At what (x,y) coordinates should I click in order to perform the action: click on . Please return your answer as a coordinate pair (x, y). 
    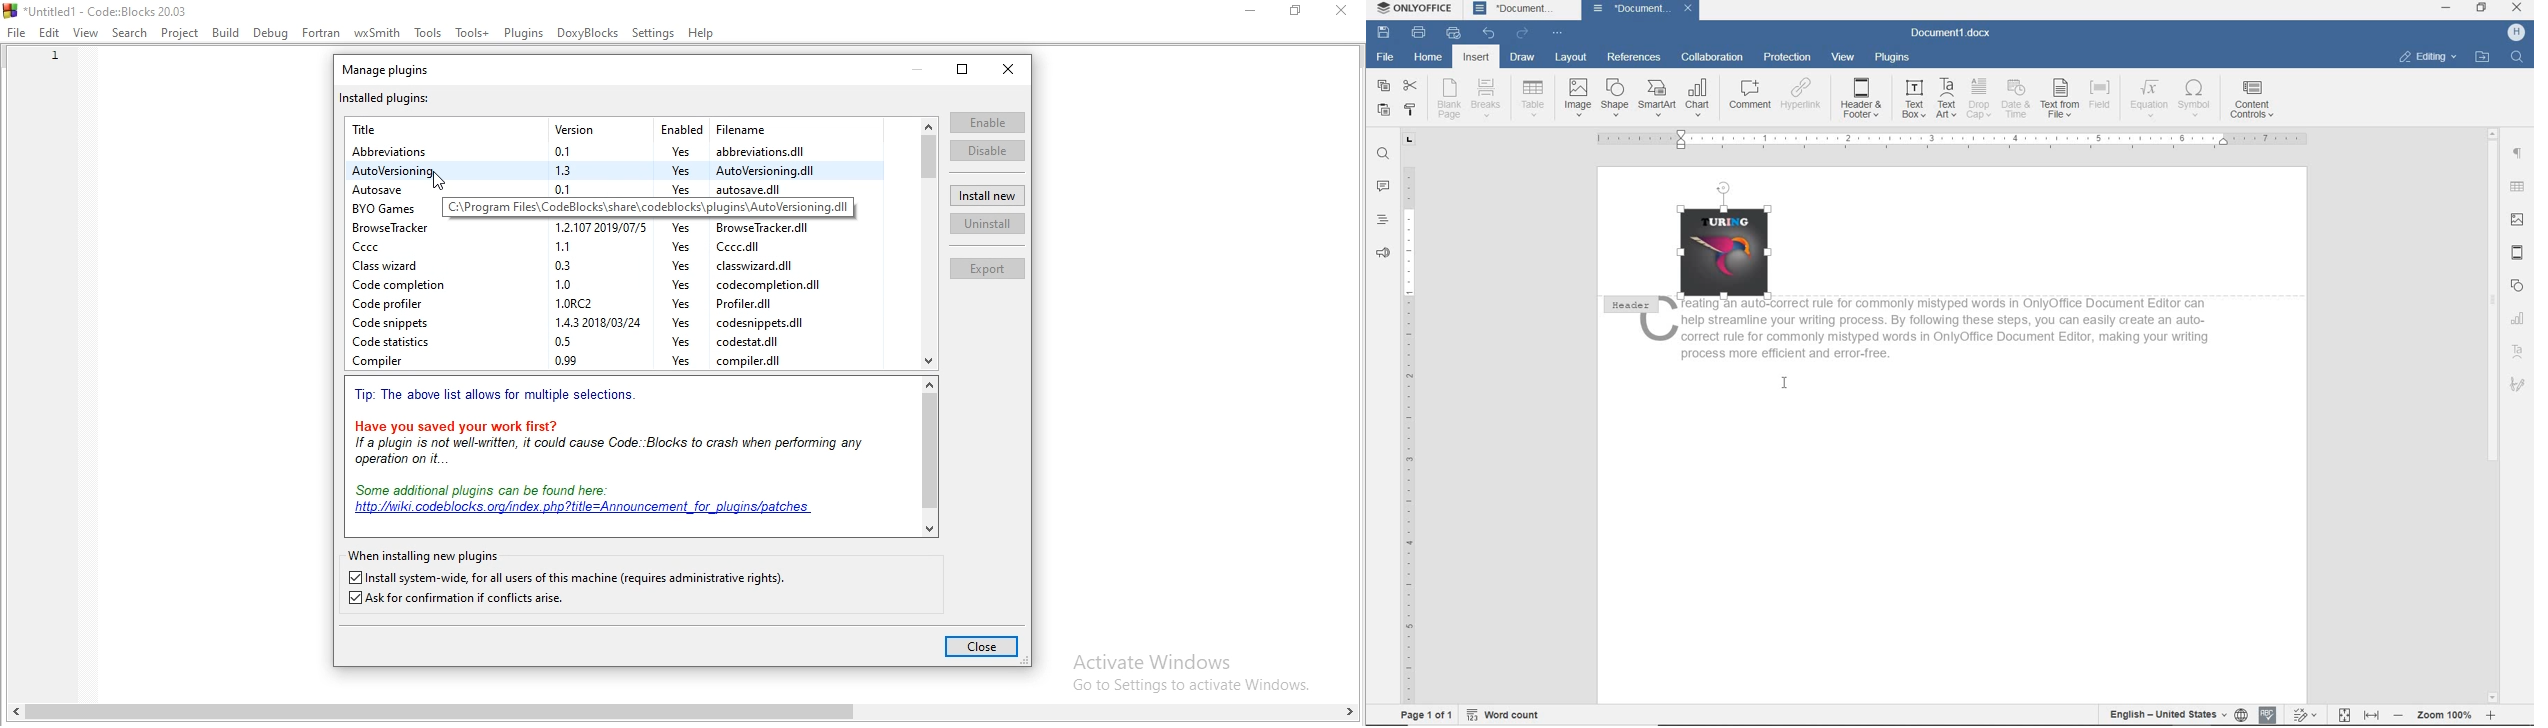
    Looking at the image, I should click on (1449, 97).